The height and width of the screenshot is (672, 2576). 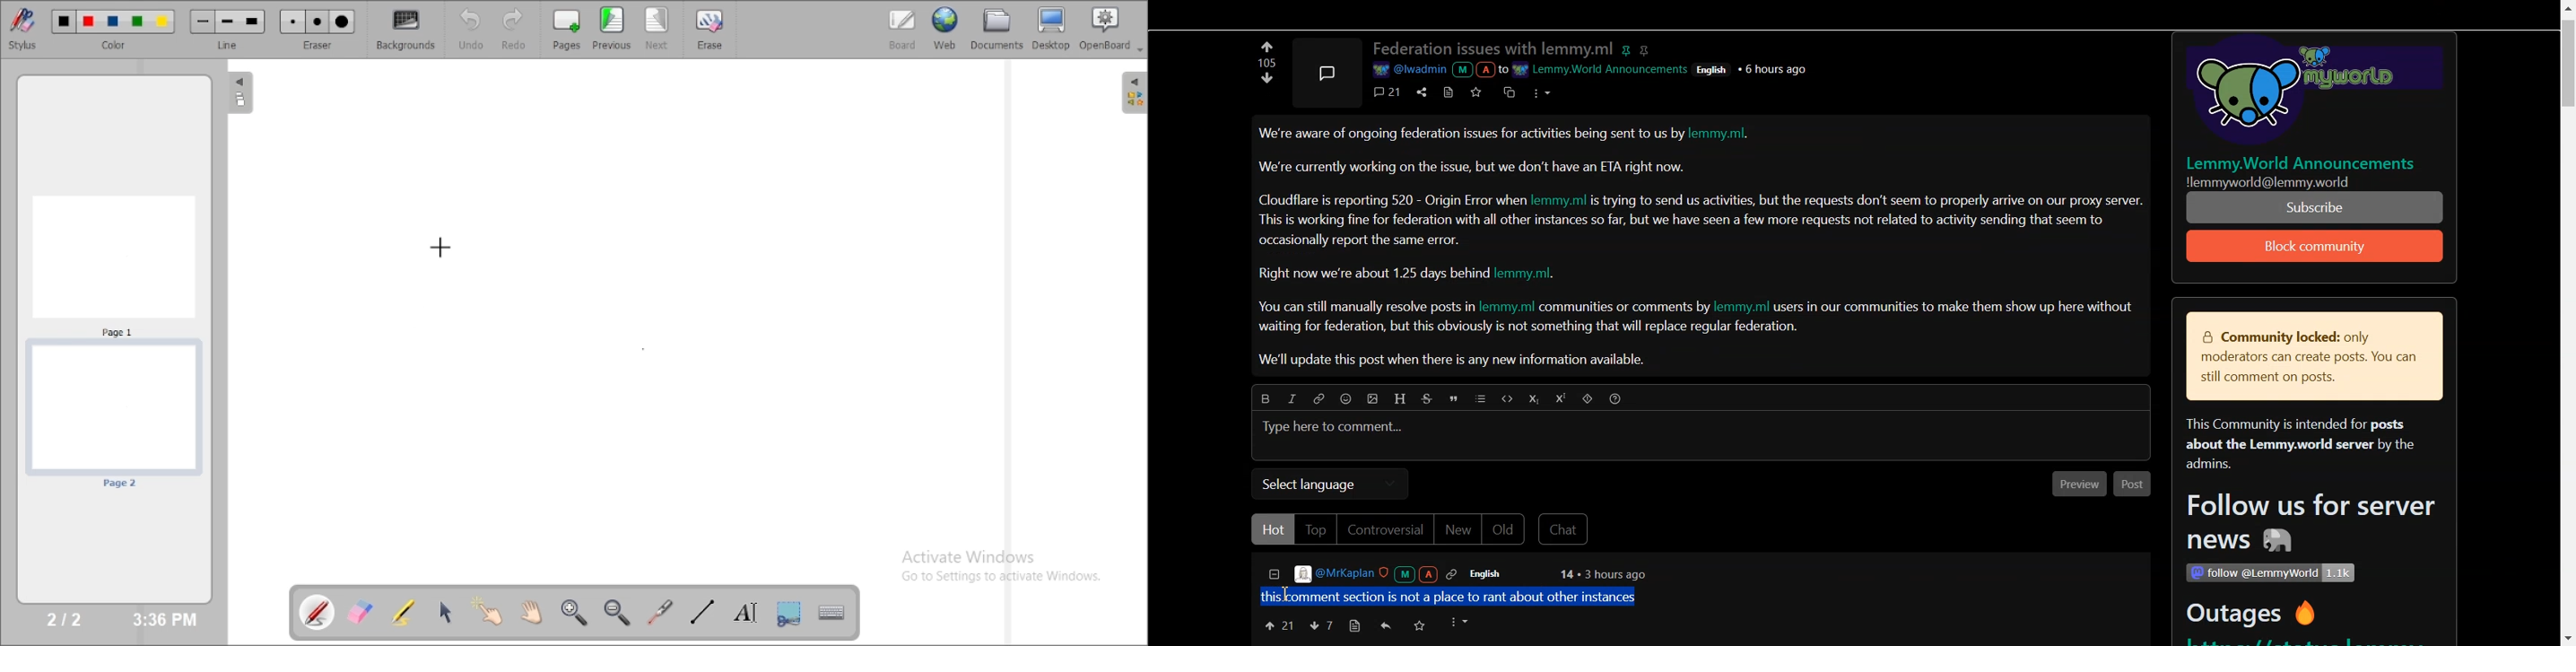 I want to click on Scroll Bar, so click(x=2567, y=323).